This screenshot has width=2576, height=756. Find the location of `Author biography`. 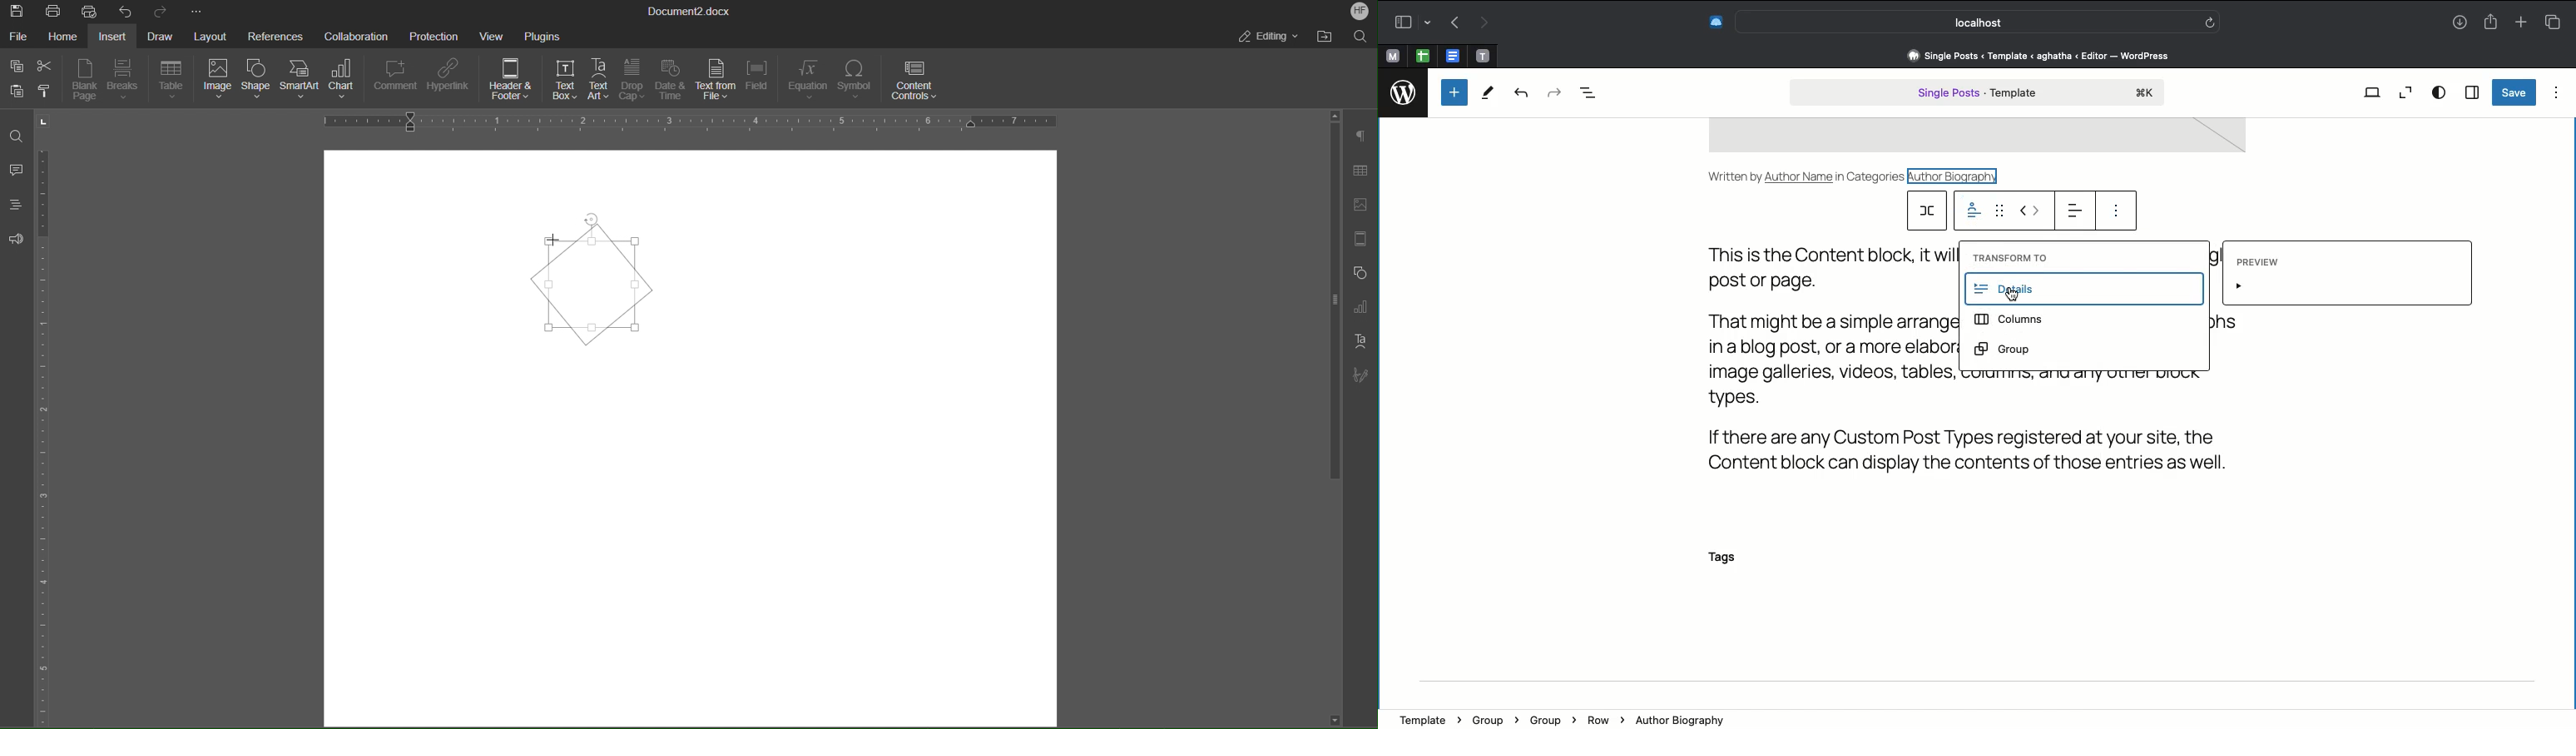

Author biography is located at coordinates (1958, 175).